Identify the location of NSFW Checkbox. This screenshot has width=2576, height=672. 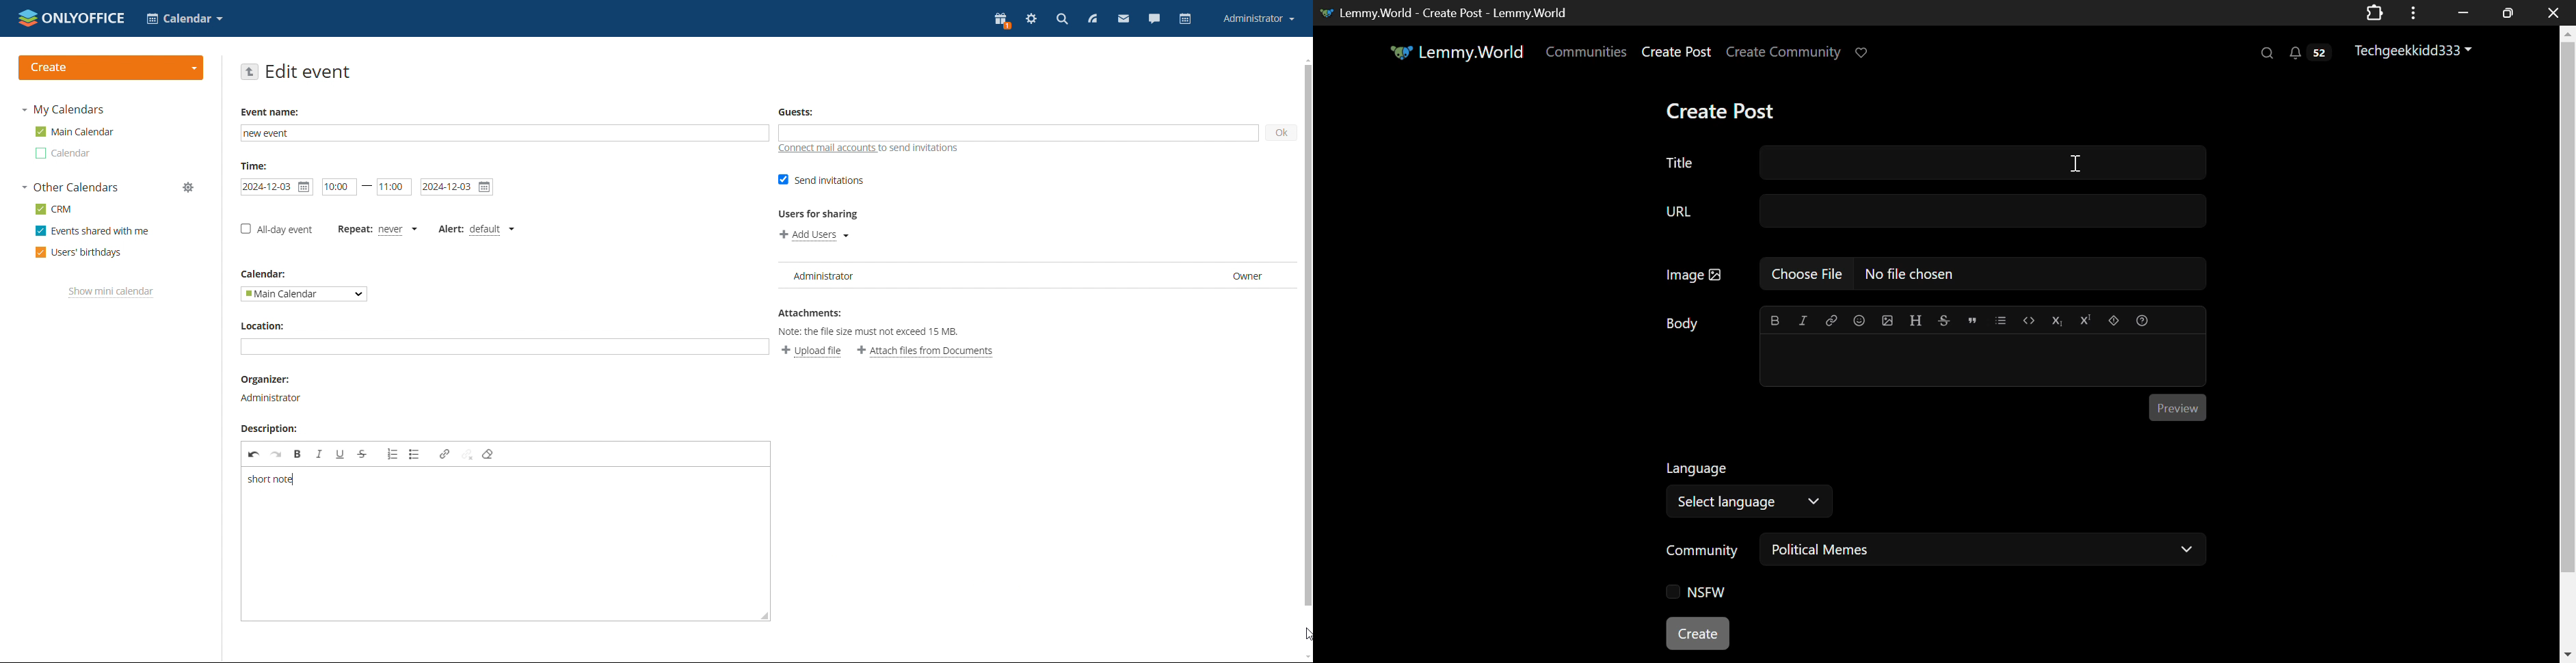
(1692, 593).